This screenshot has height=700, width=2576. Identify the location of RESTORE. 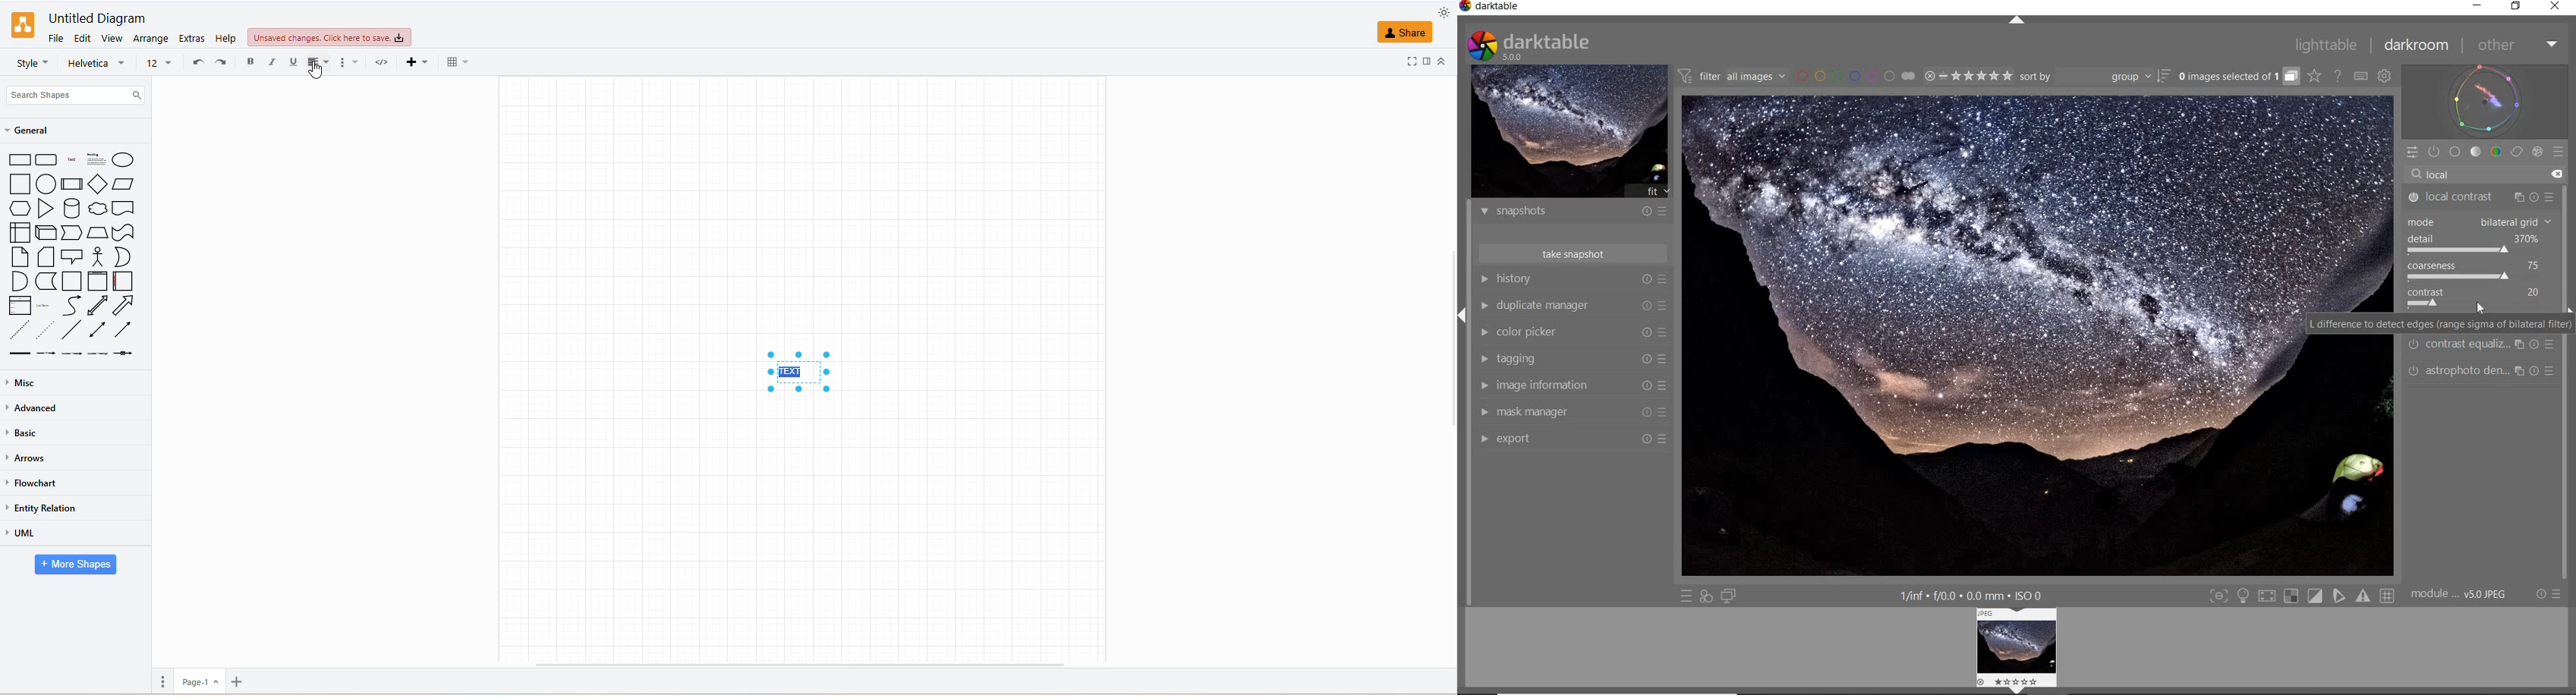
(2517, 7).